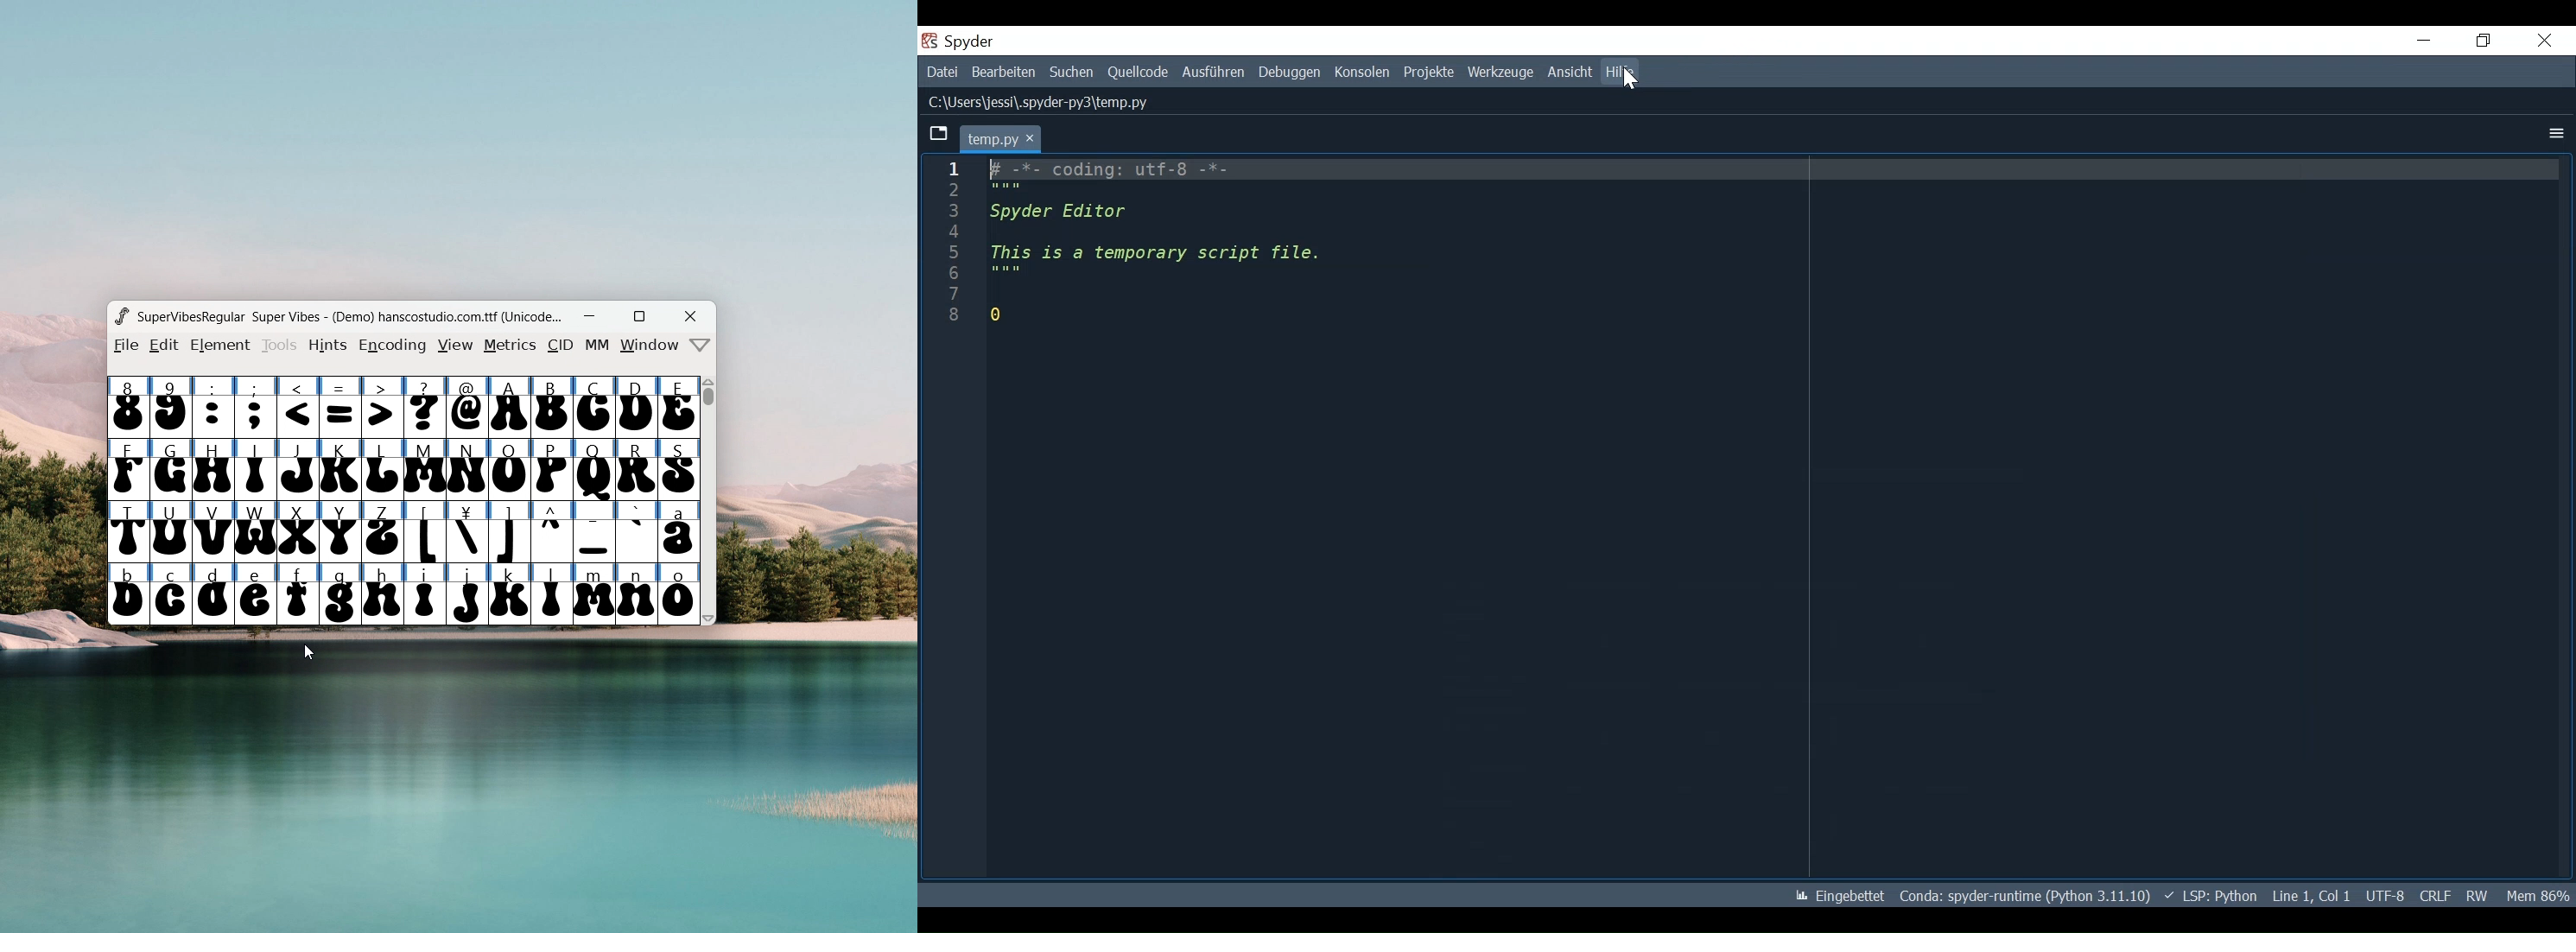 The height and width of the screenshot is (952, 2576). Describe the element at coordinates (426, 593) in the screenshot. I see `i` at that location.